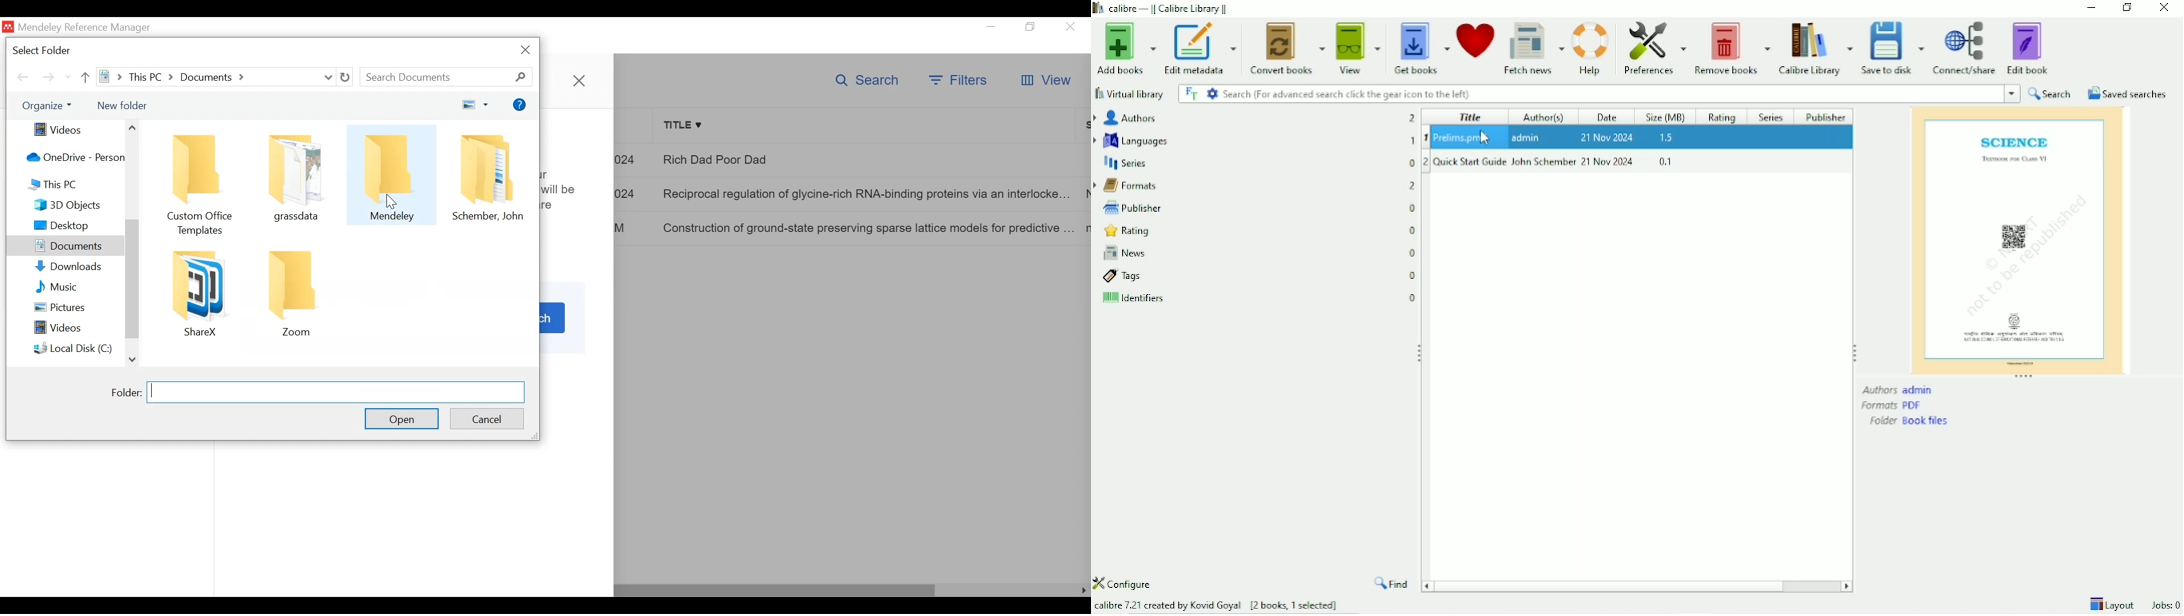 The width and height of the screenshot is (2184, 616). Describe the element at coordinates (1413, 140) in the screenshot. I see `1` at that location.